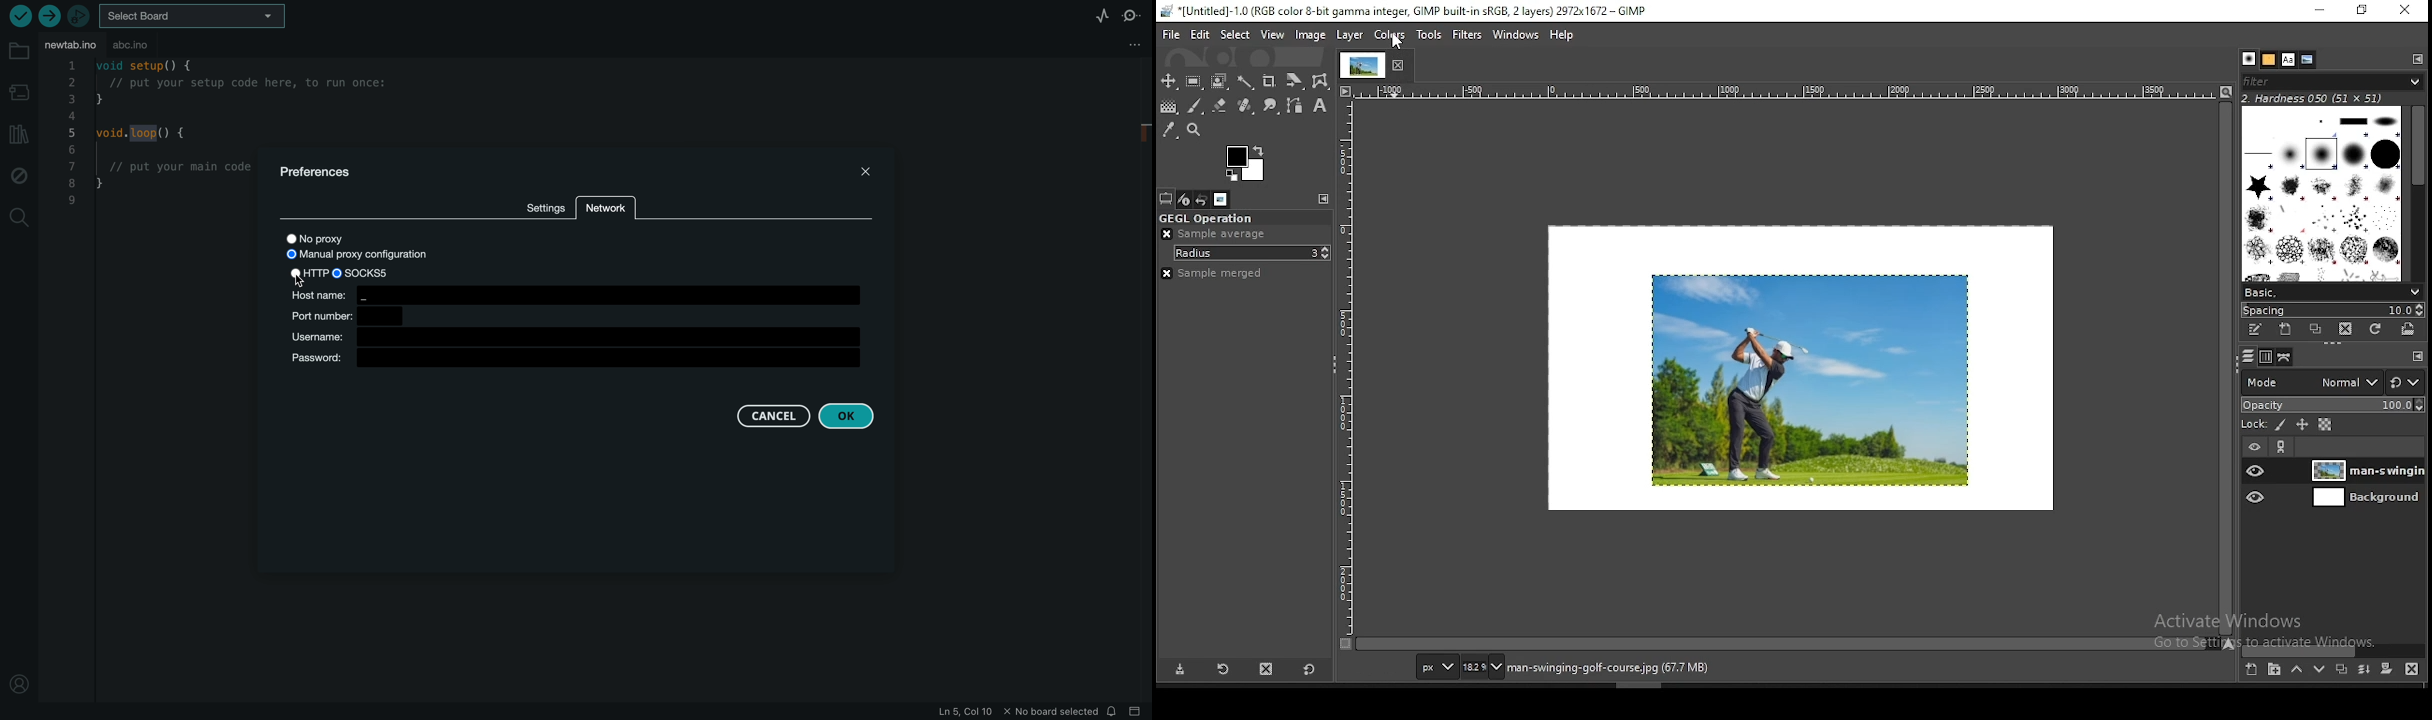 The height and width of the screenshot is (728, 2436). I want to click on wrap transform, so click(1320, 82).